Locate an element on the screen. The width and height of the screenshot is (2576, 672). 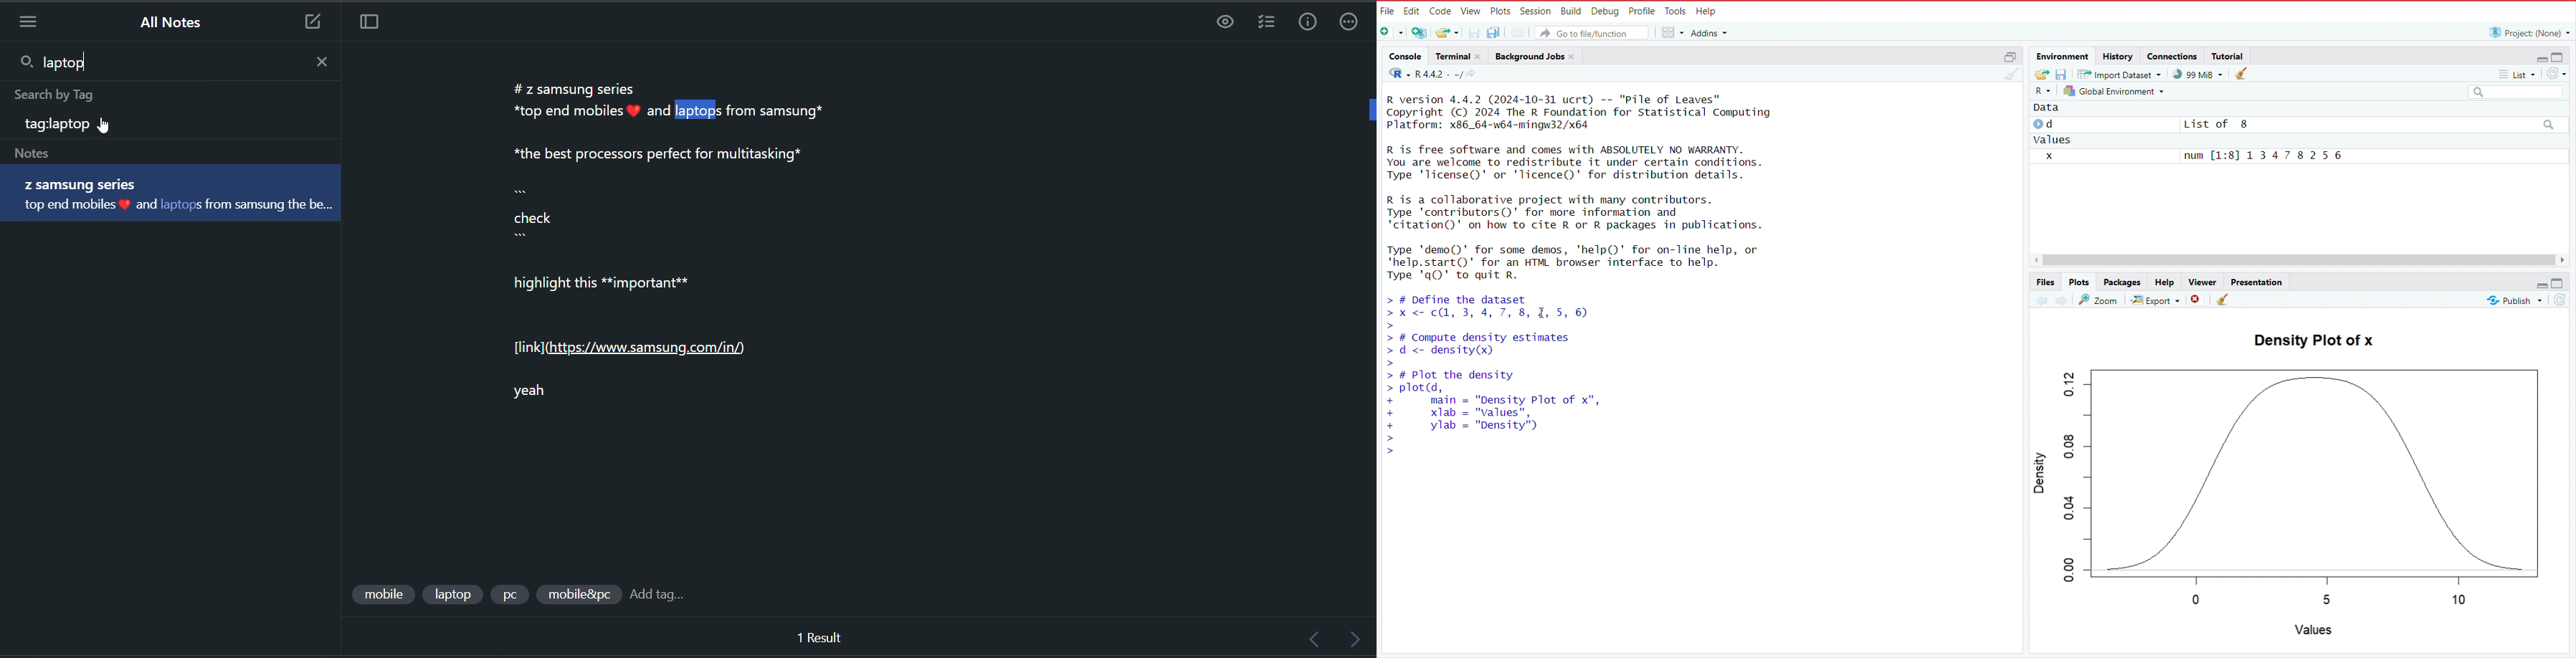
R version 4.4.2 (2024-10-31 ucrt) -- "Pile of Leaves"
Copyright (C) 2024 The R Foundation for Statistical Computing
Platform: x86_64-w64-mingw32/x64 is located at coordinates (1582, 111).